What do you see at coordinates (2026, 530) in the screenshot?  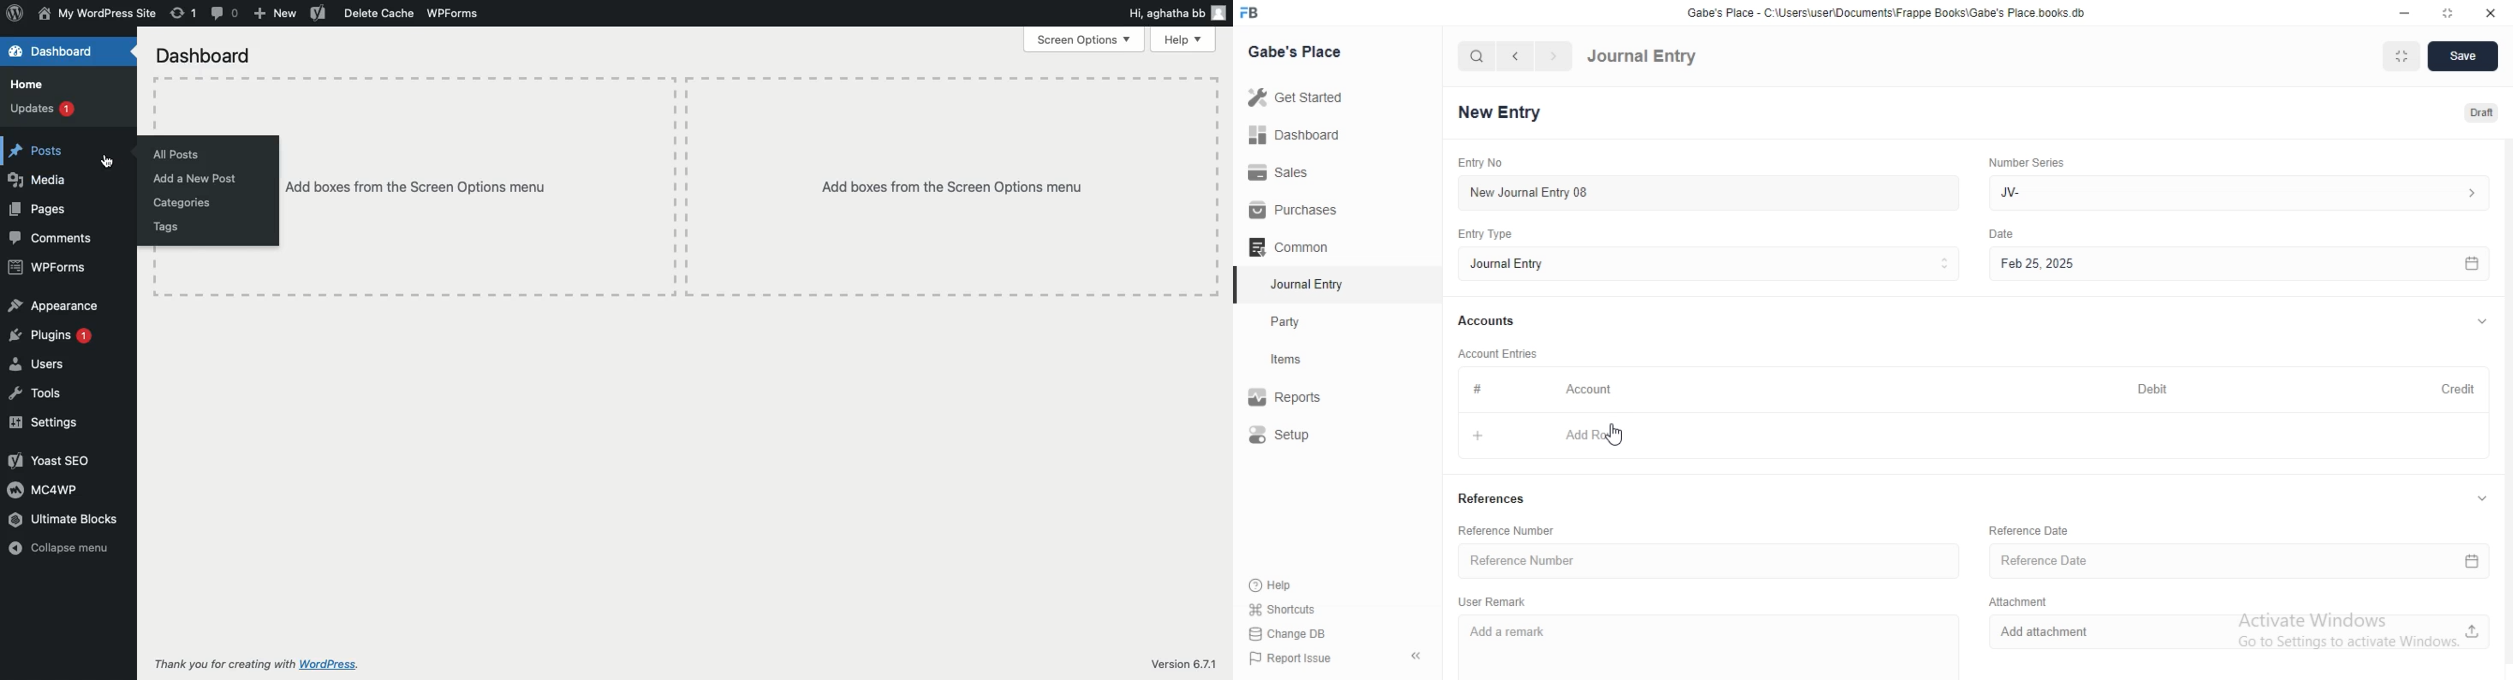 I see `Reference Date` at bounding box center [2026, 530].